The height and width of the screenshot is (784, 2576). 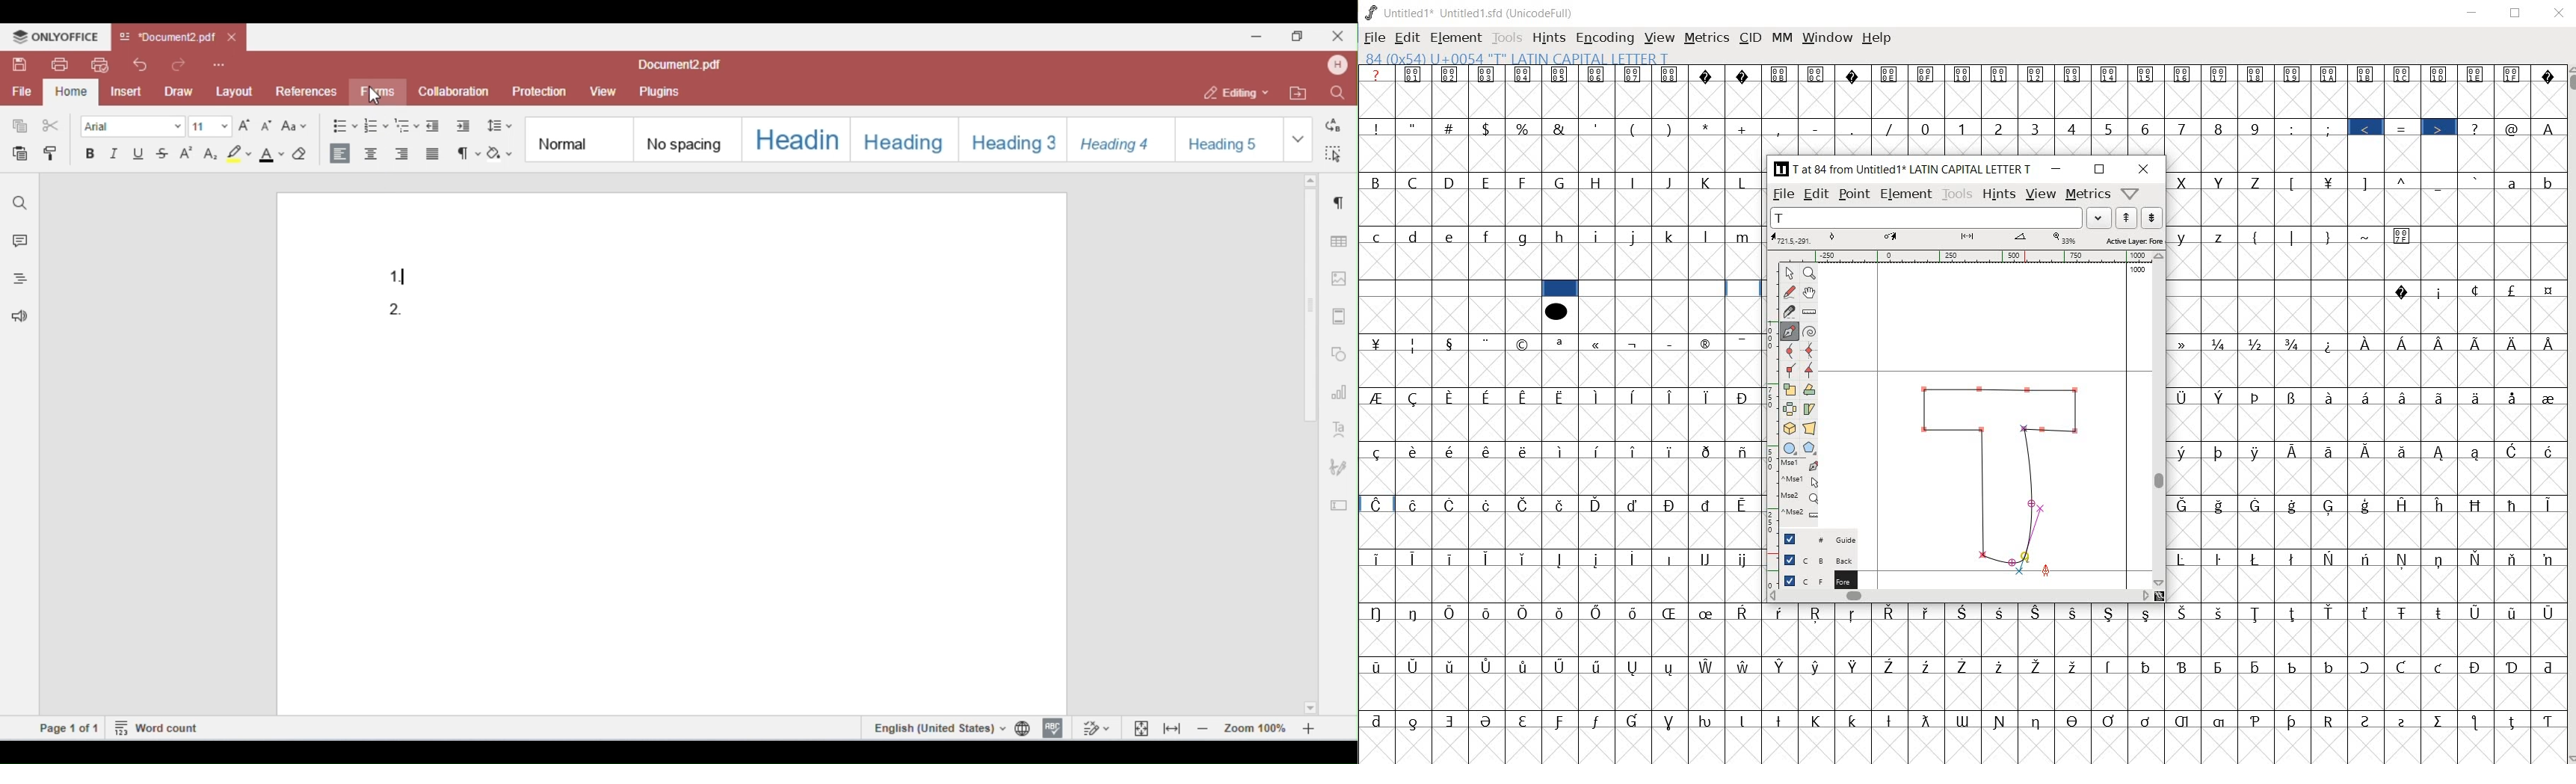 I want to click on Symbol, so click(x=1414, y=75).